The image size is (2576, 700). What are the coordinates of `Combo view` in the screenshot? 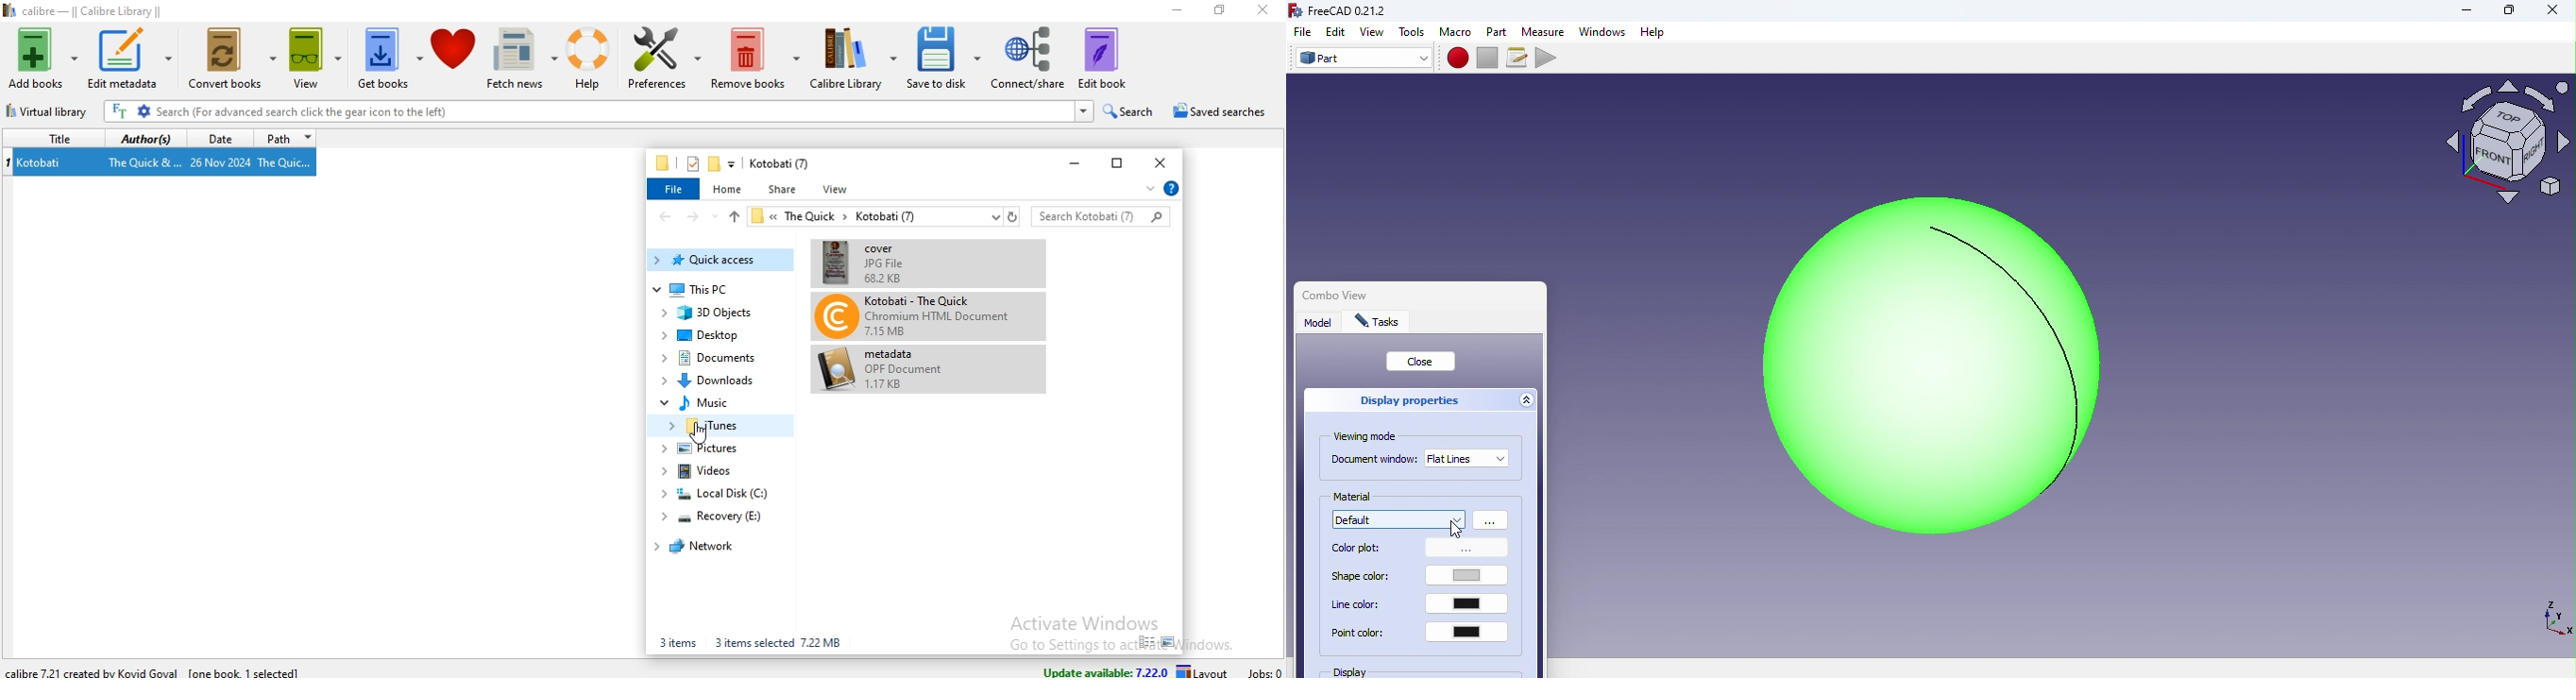 It's located at (1374, 291).